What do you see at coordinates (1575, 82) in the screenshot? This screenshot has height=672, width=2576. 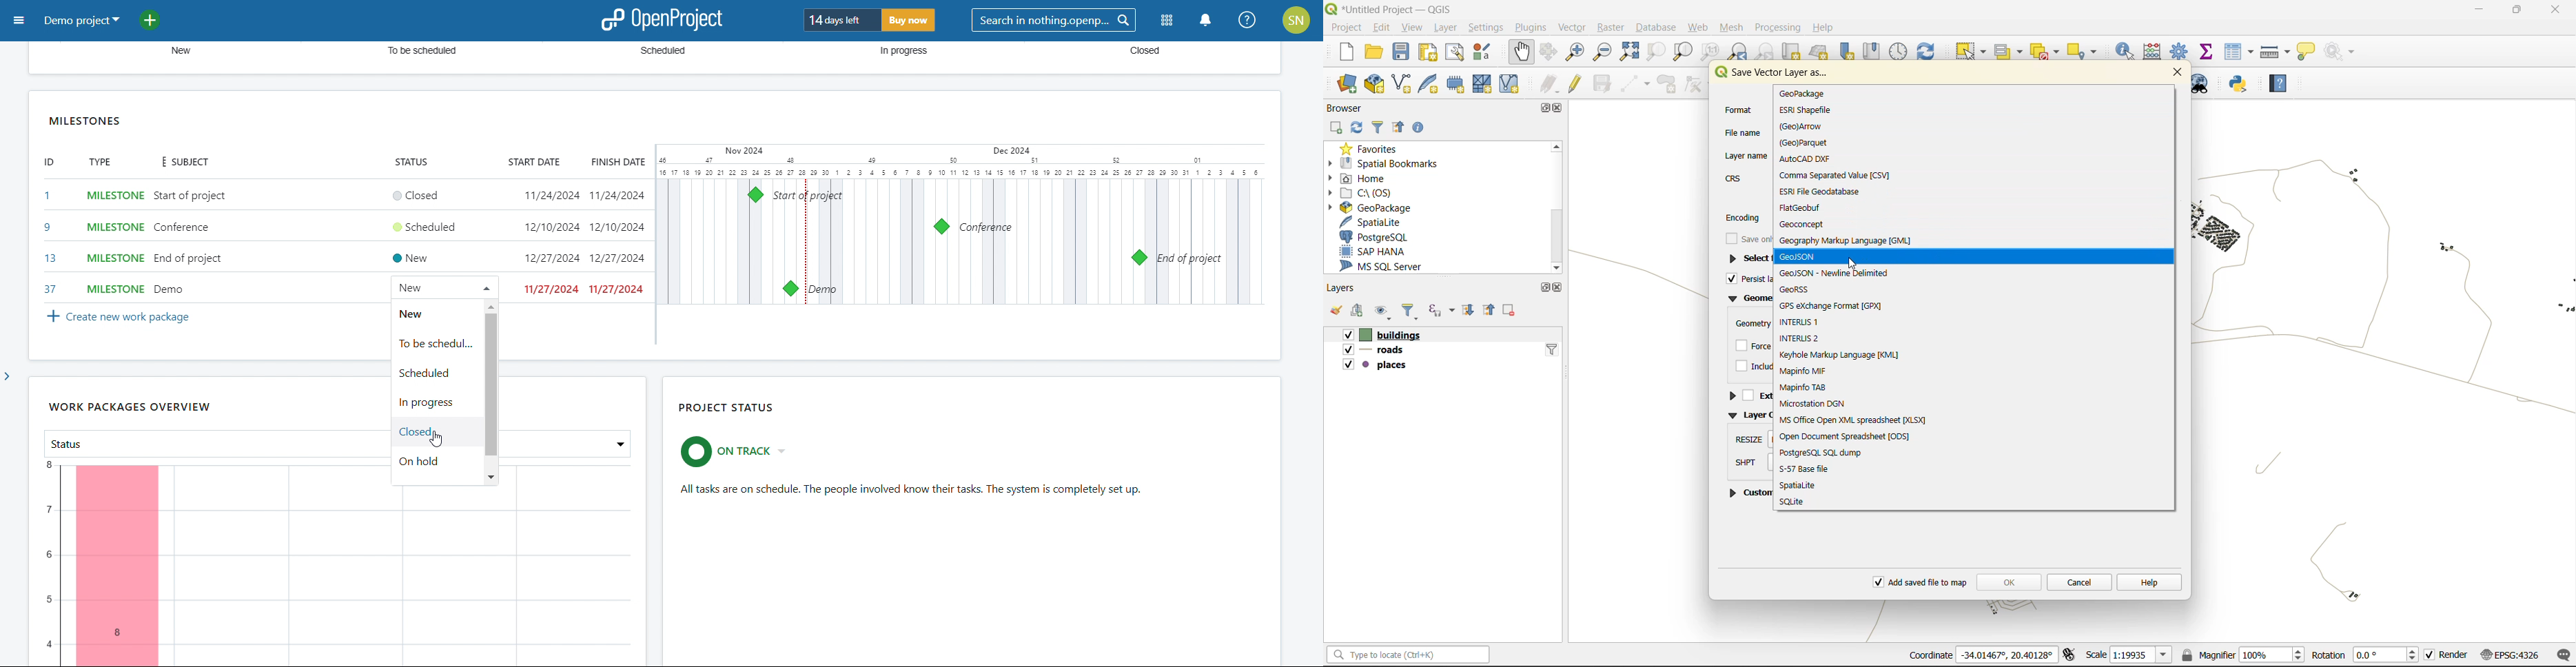 I see `toggle edits` at bounding box center [1575, 82].